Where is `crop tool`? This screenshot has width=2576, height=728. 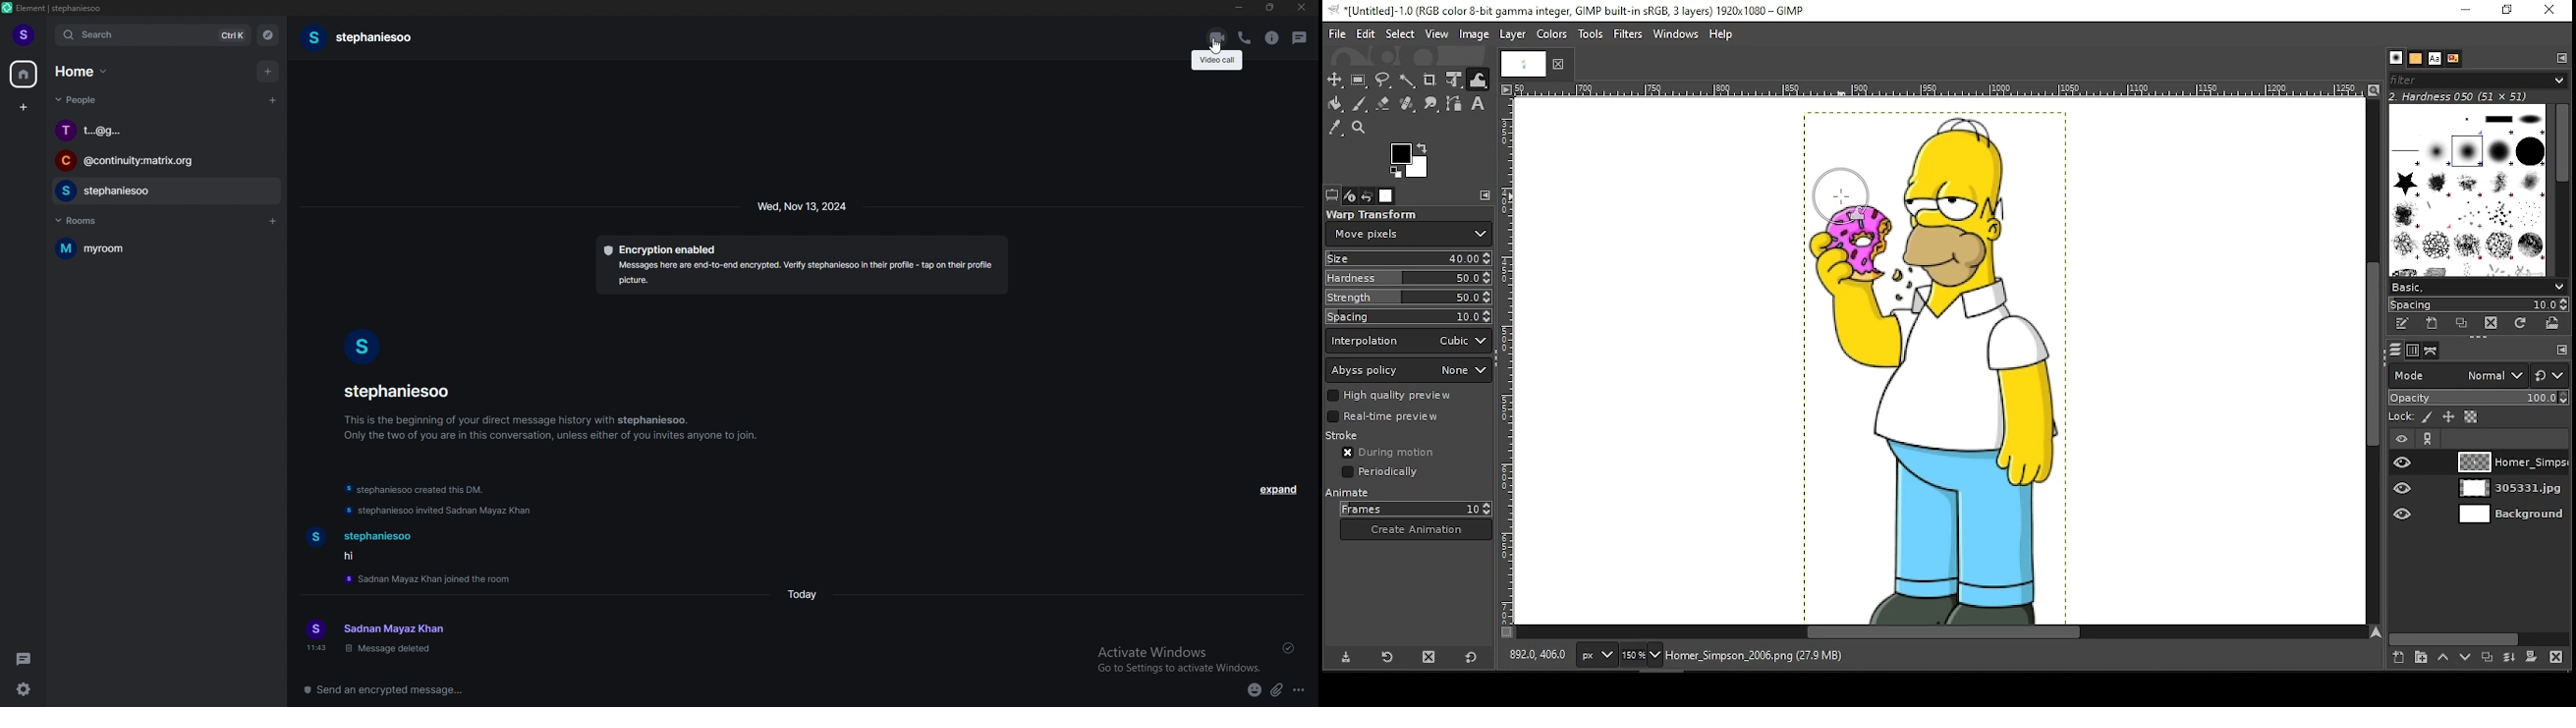 crop tool is located at coordinates (1430, 80).